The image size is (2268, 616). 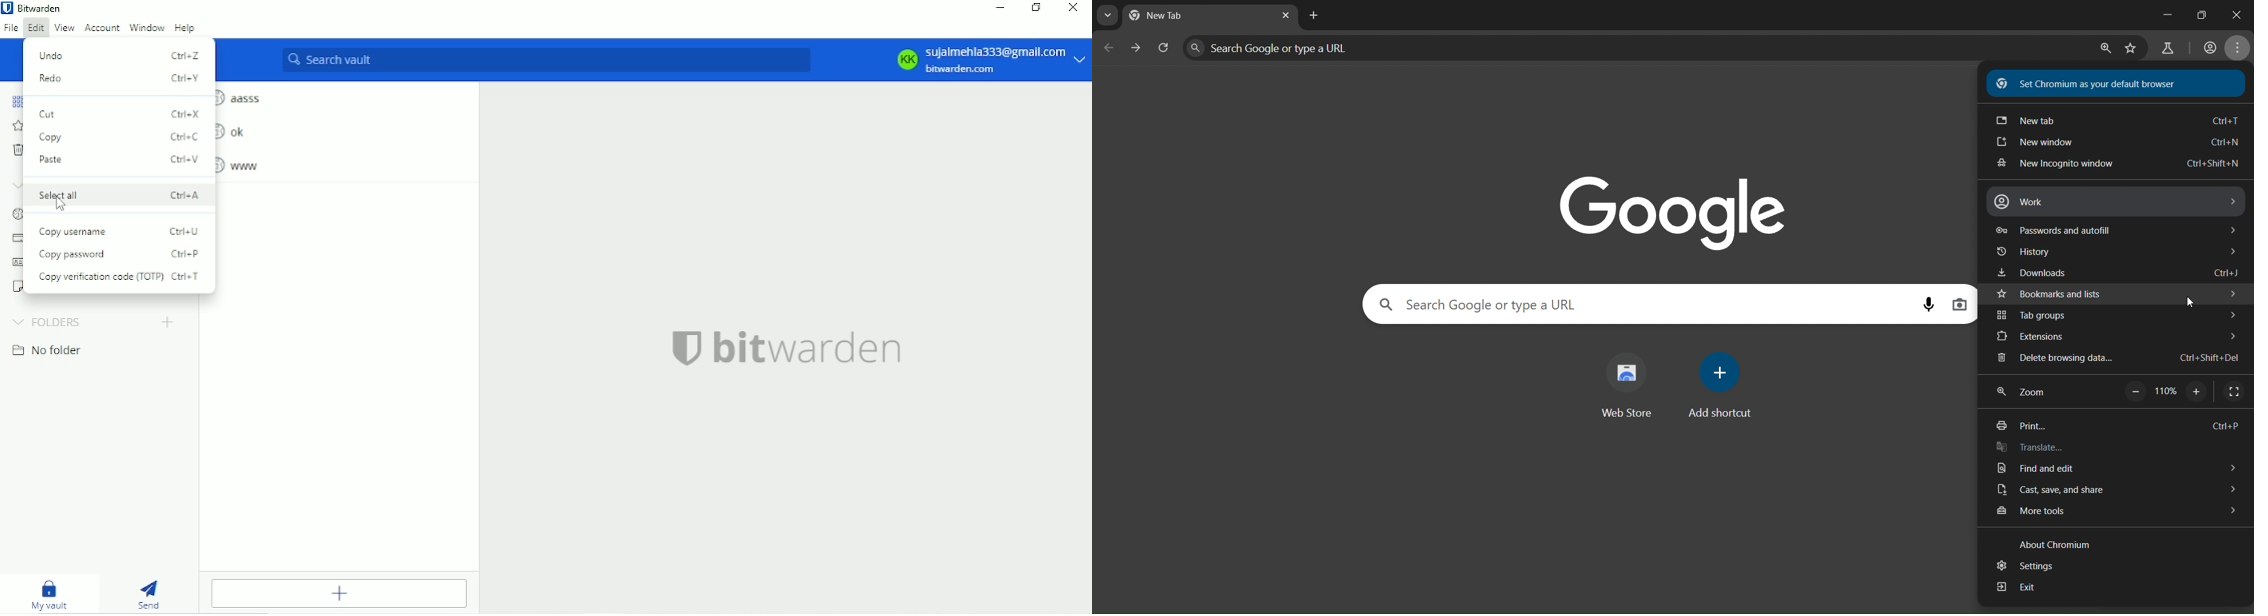 What do you see at coordinates (146, 28) in the screenshot?
I see `Window` at bounding box center [146, 28].